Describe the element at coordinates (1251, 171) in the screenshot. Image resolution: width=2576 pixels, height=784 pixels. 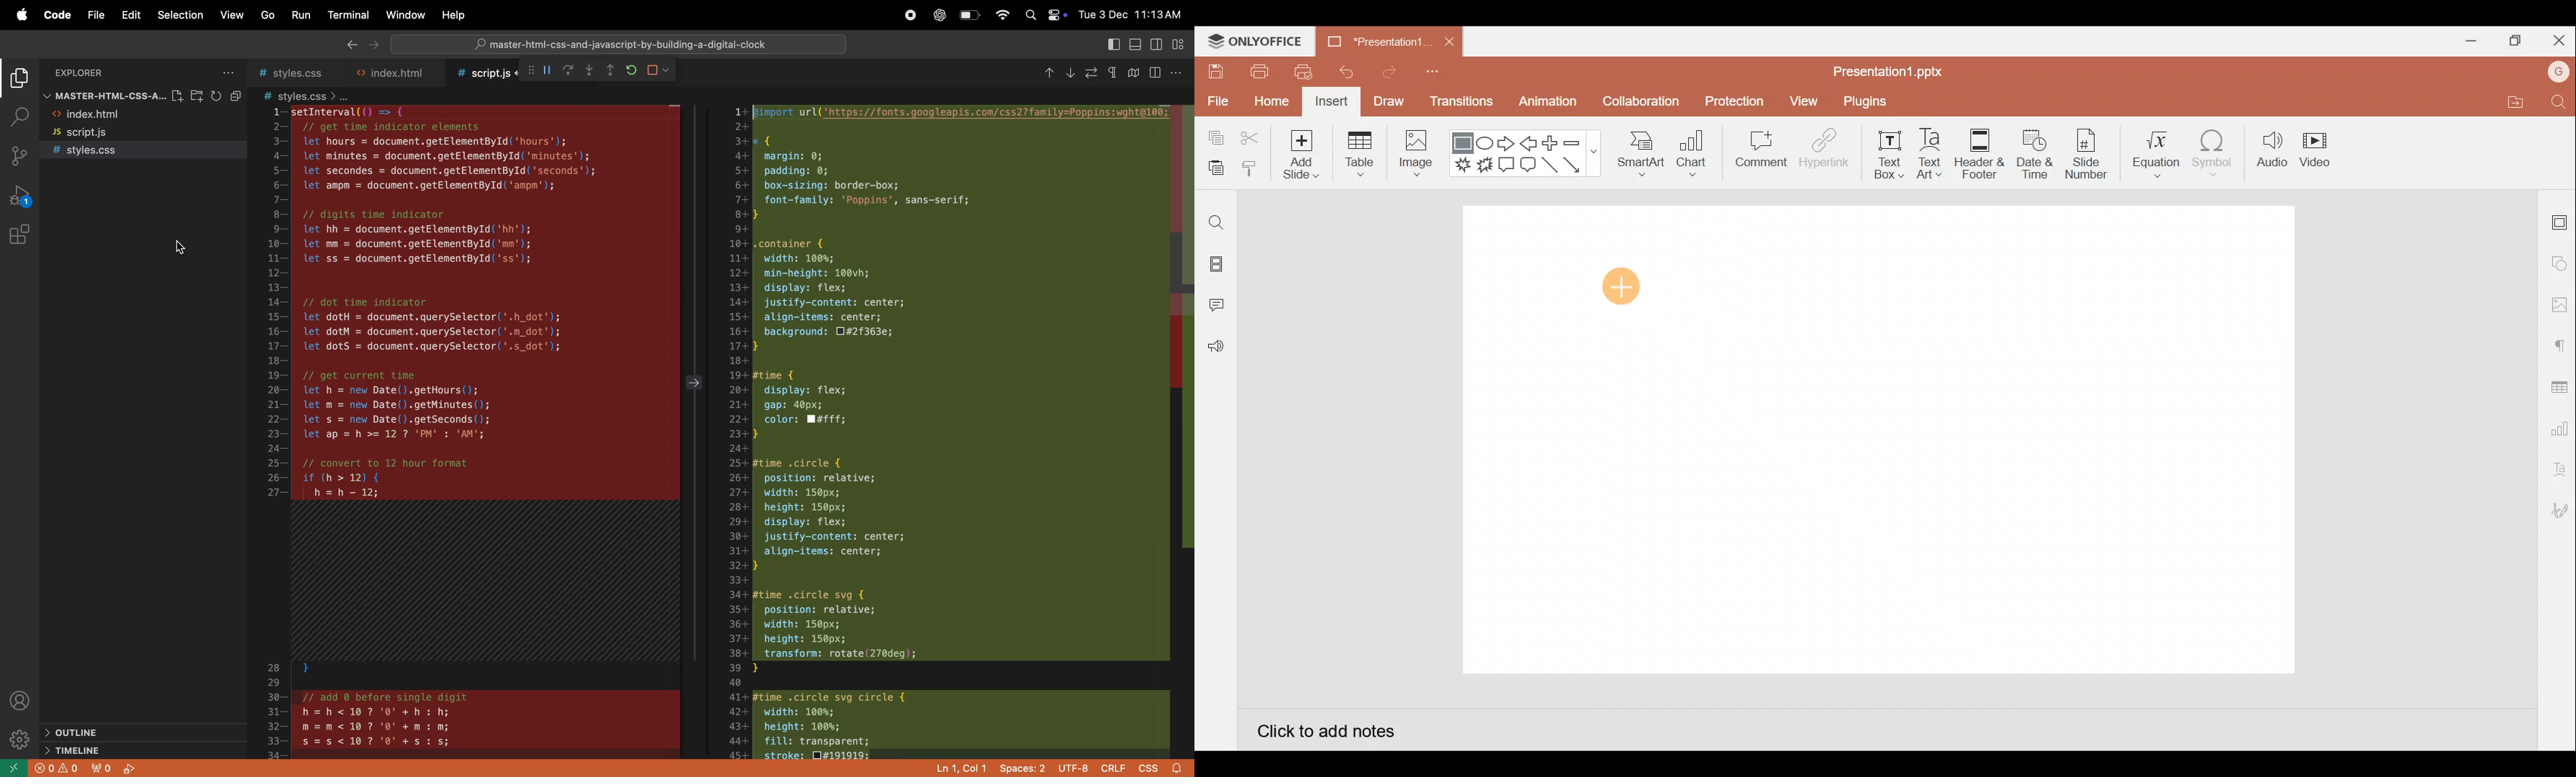
I see `Copy style` at that location.